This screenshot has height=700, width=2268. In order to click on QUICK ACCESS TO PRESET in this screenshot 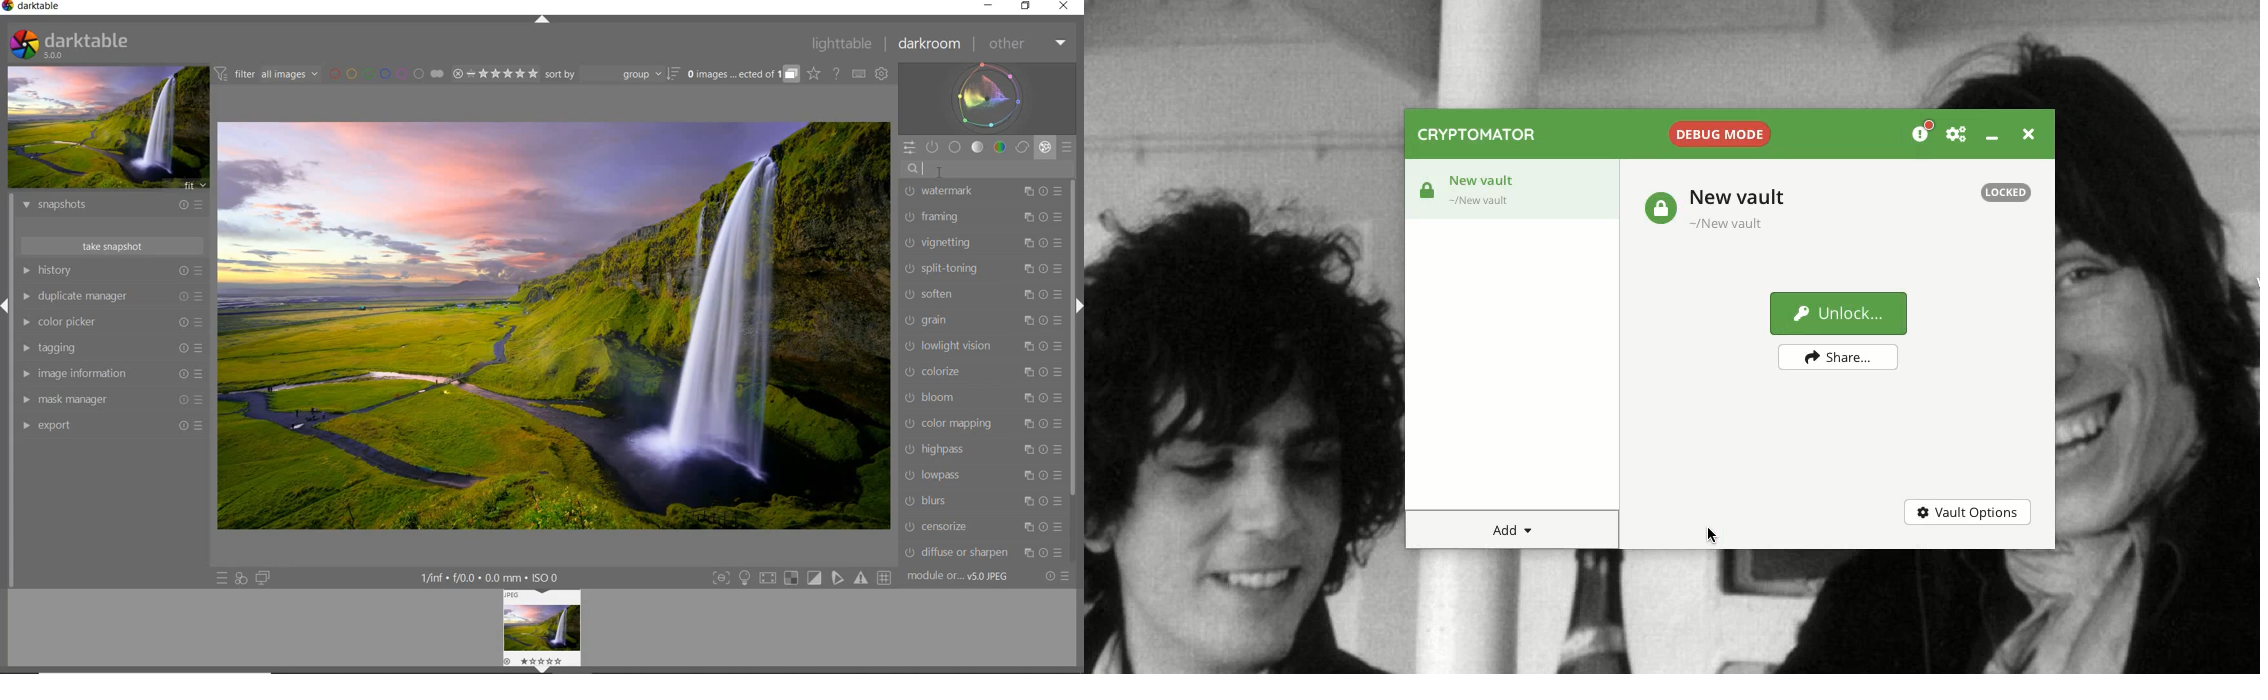, I will do `click(221, 577)`.